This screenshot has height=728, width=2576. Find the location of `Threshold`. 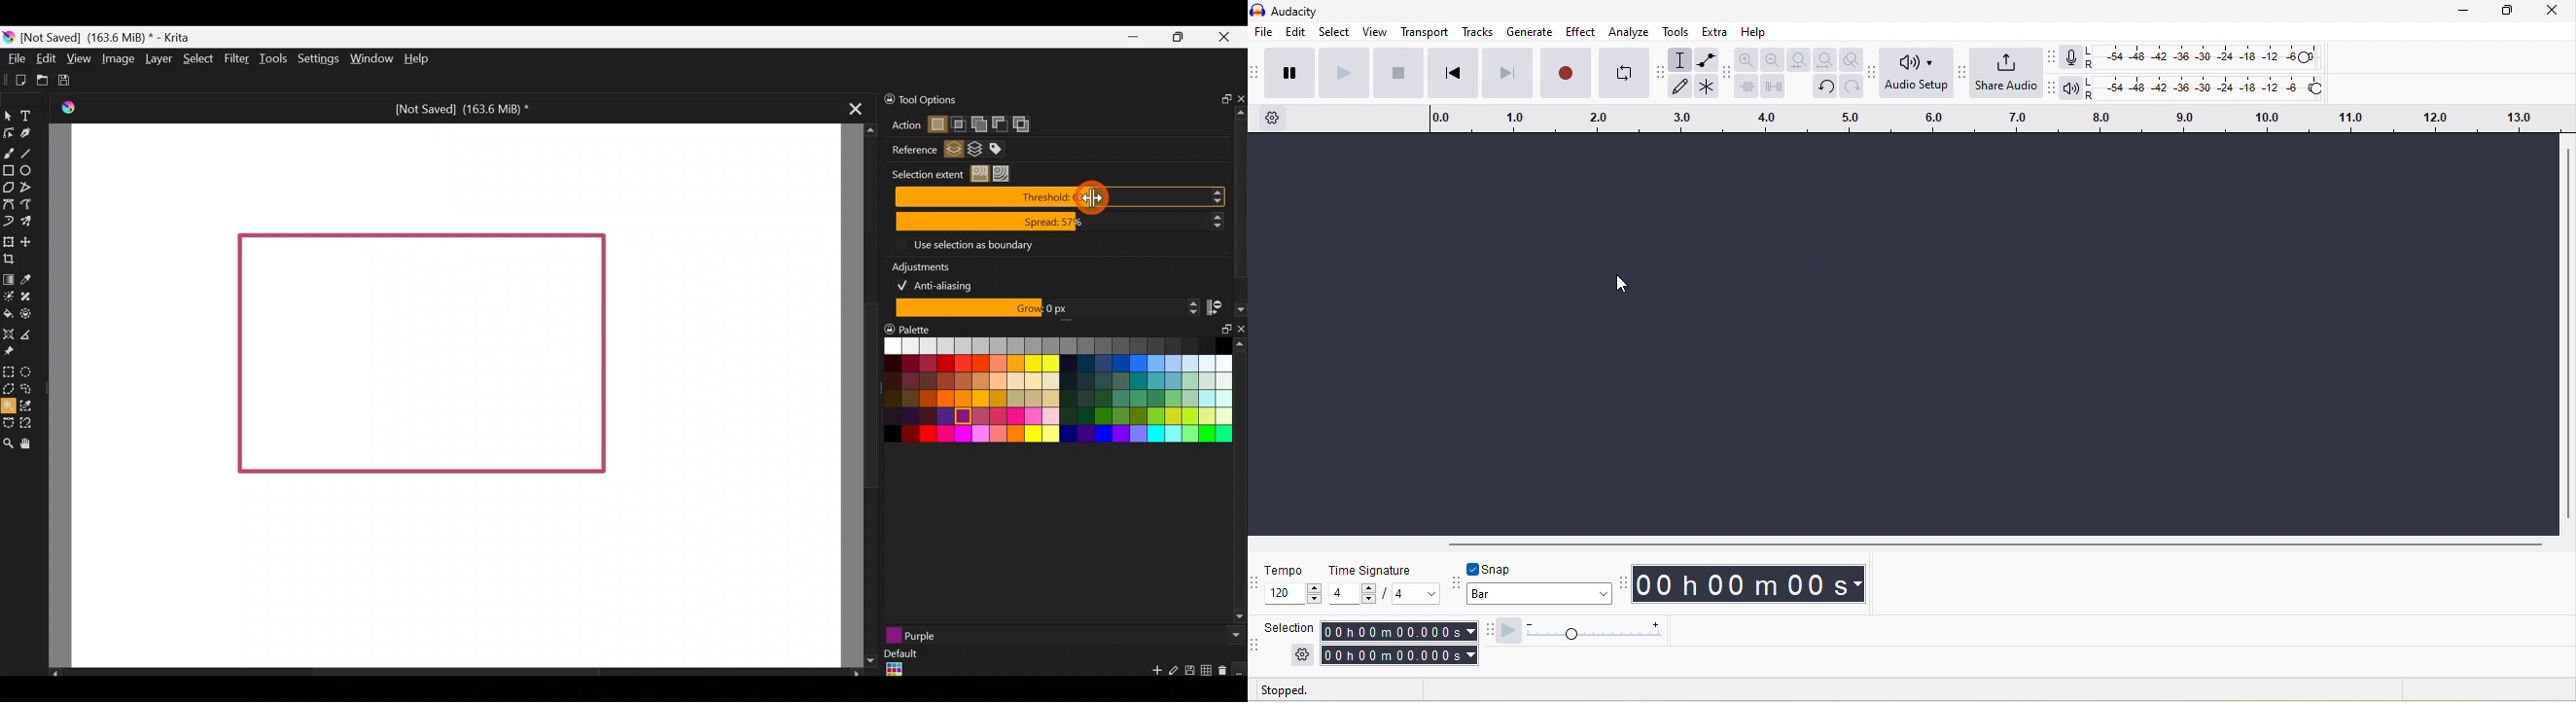

Threshold is located at coordinates (1060, 198).